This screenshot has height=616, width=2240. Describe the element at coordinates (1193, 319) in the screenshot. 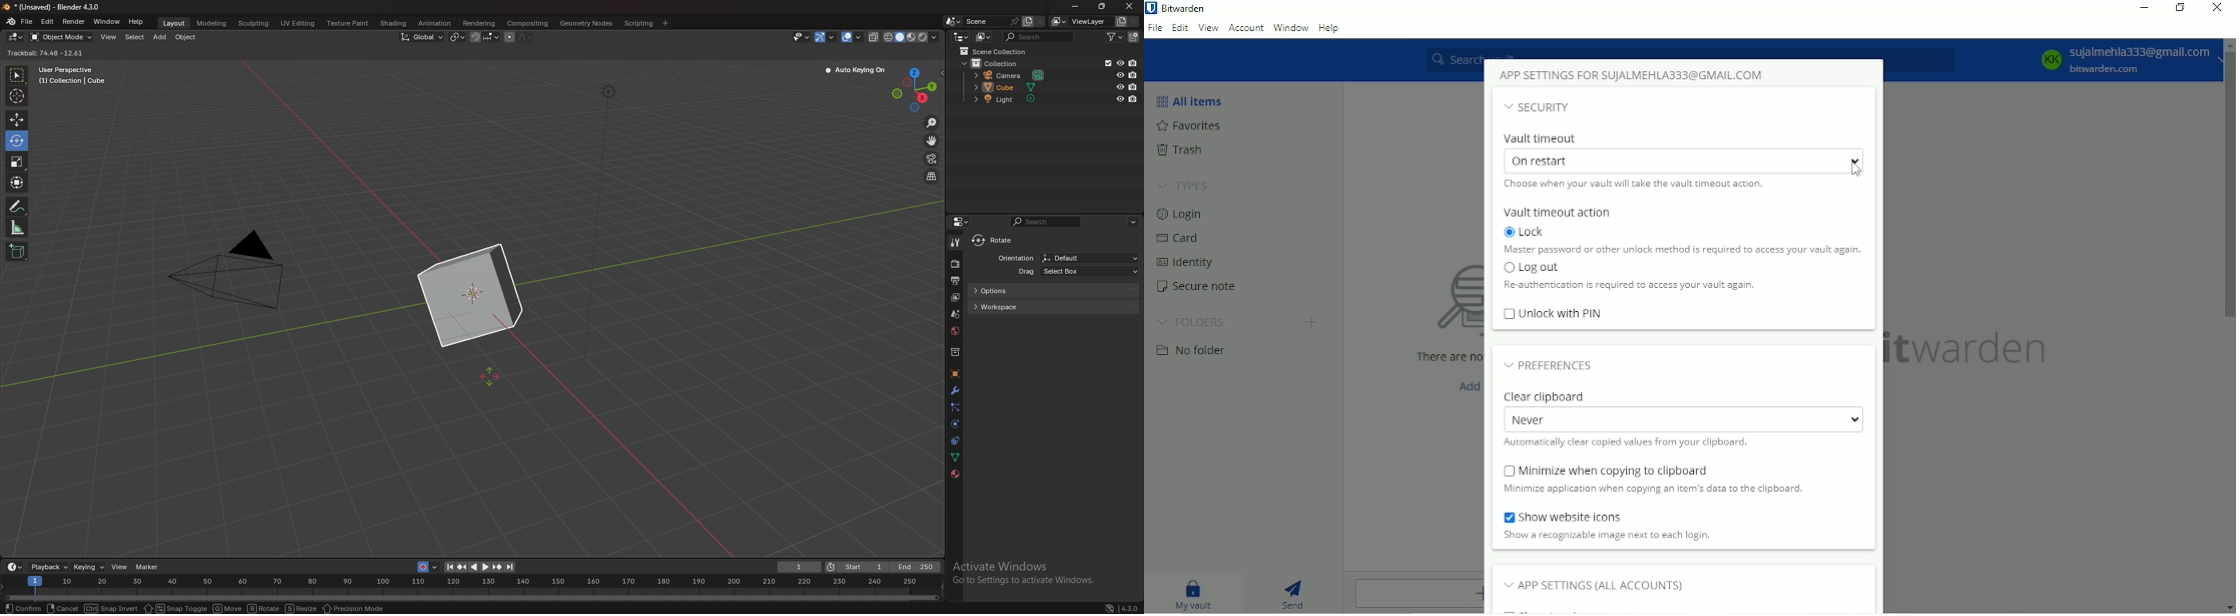

I see `Folders` at that location.